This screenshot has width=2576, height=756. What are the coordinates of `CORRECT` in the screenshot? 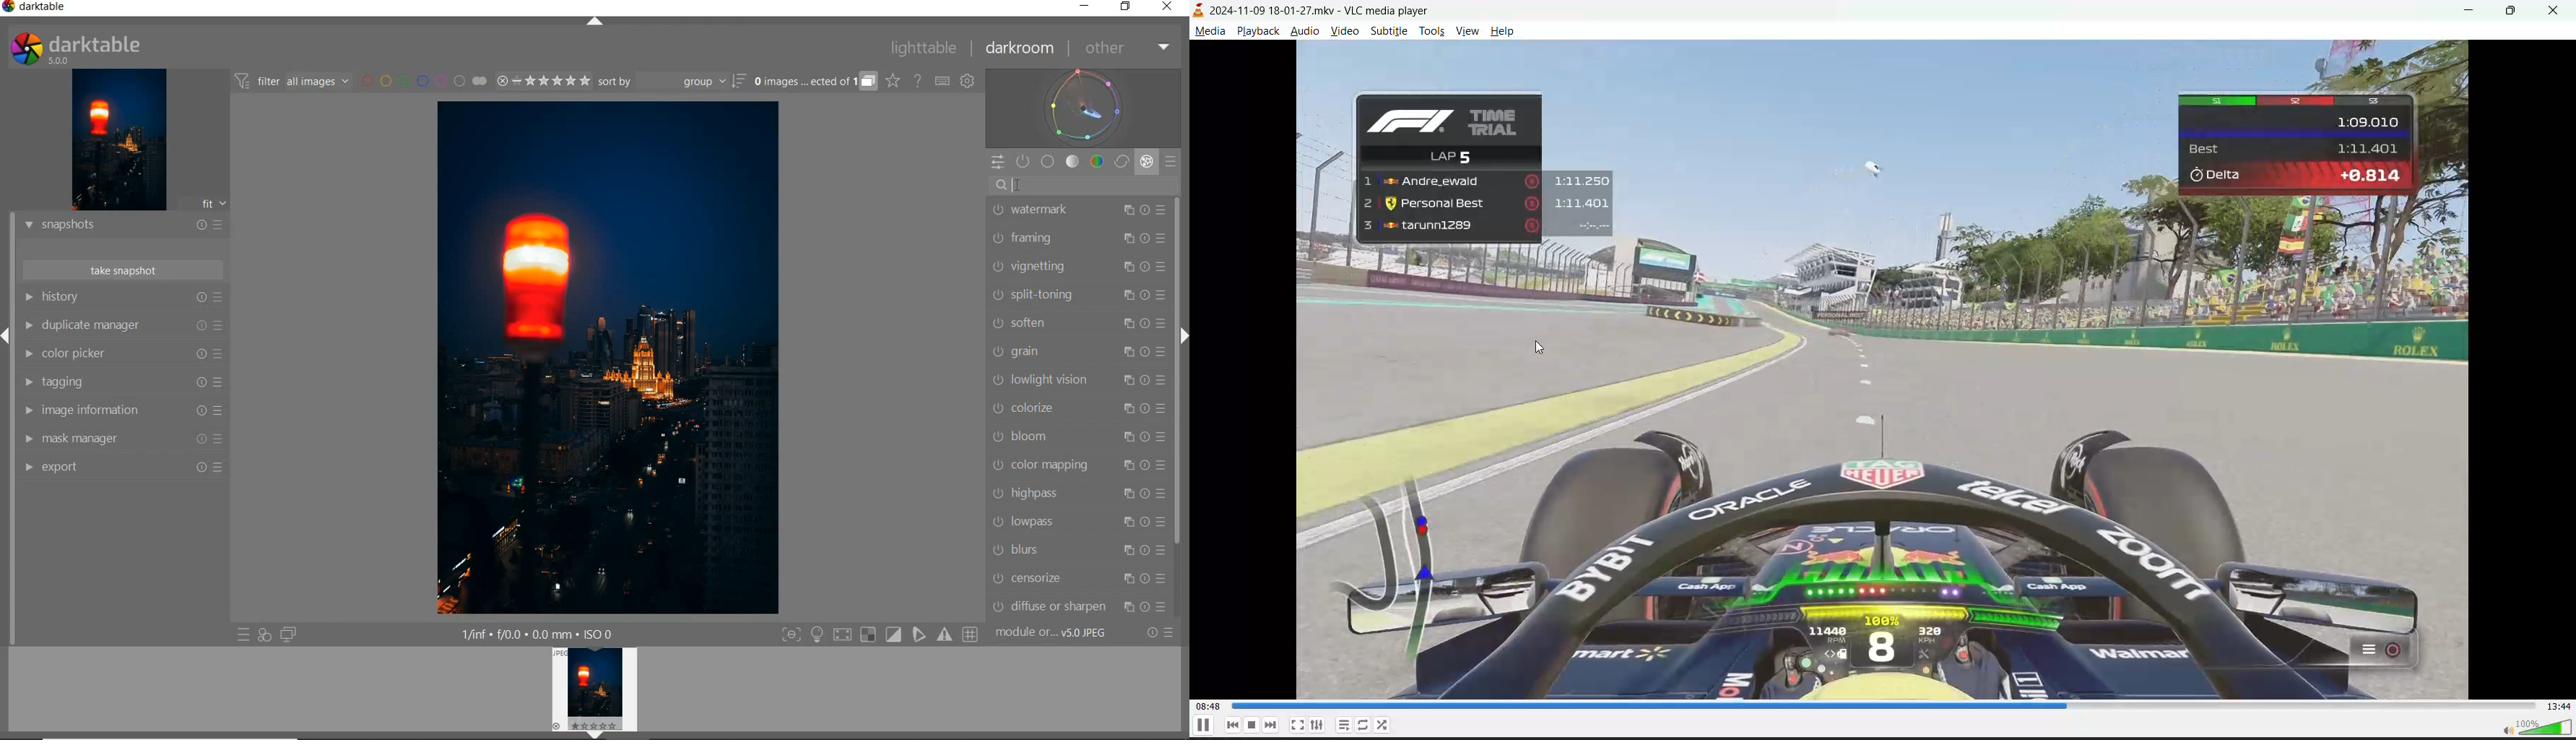 It's located at (1122, 162).